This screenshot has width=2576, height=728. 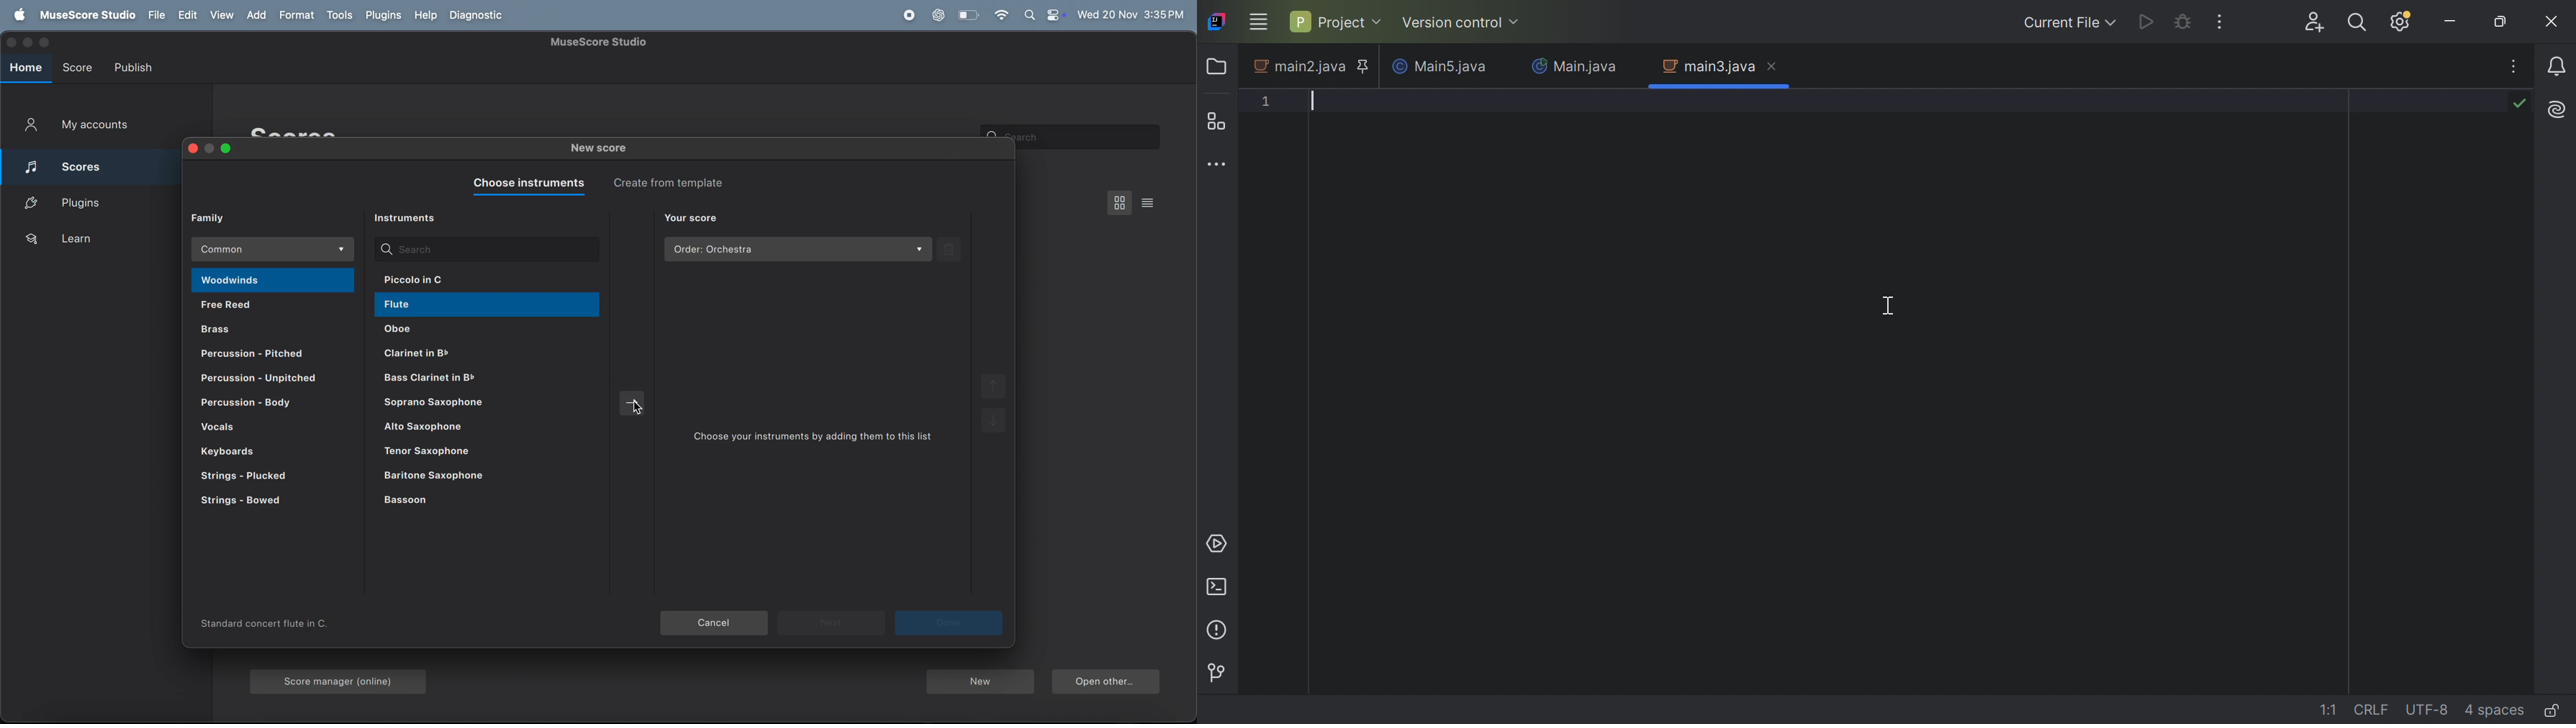 I want to click on strings bowed, so click(x=257, y=504).